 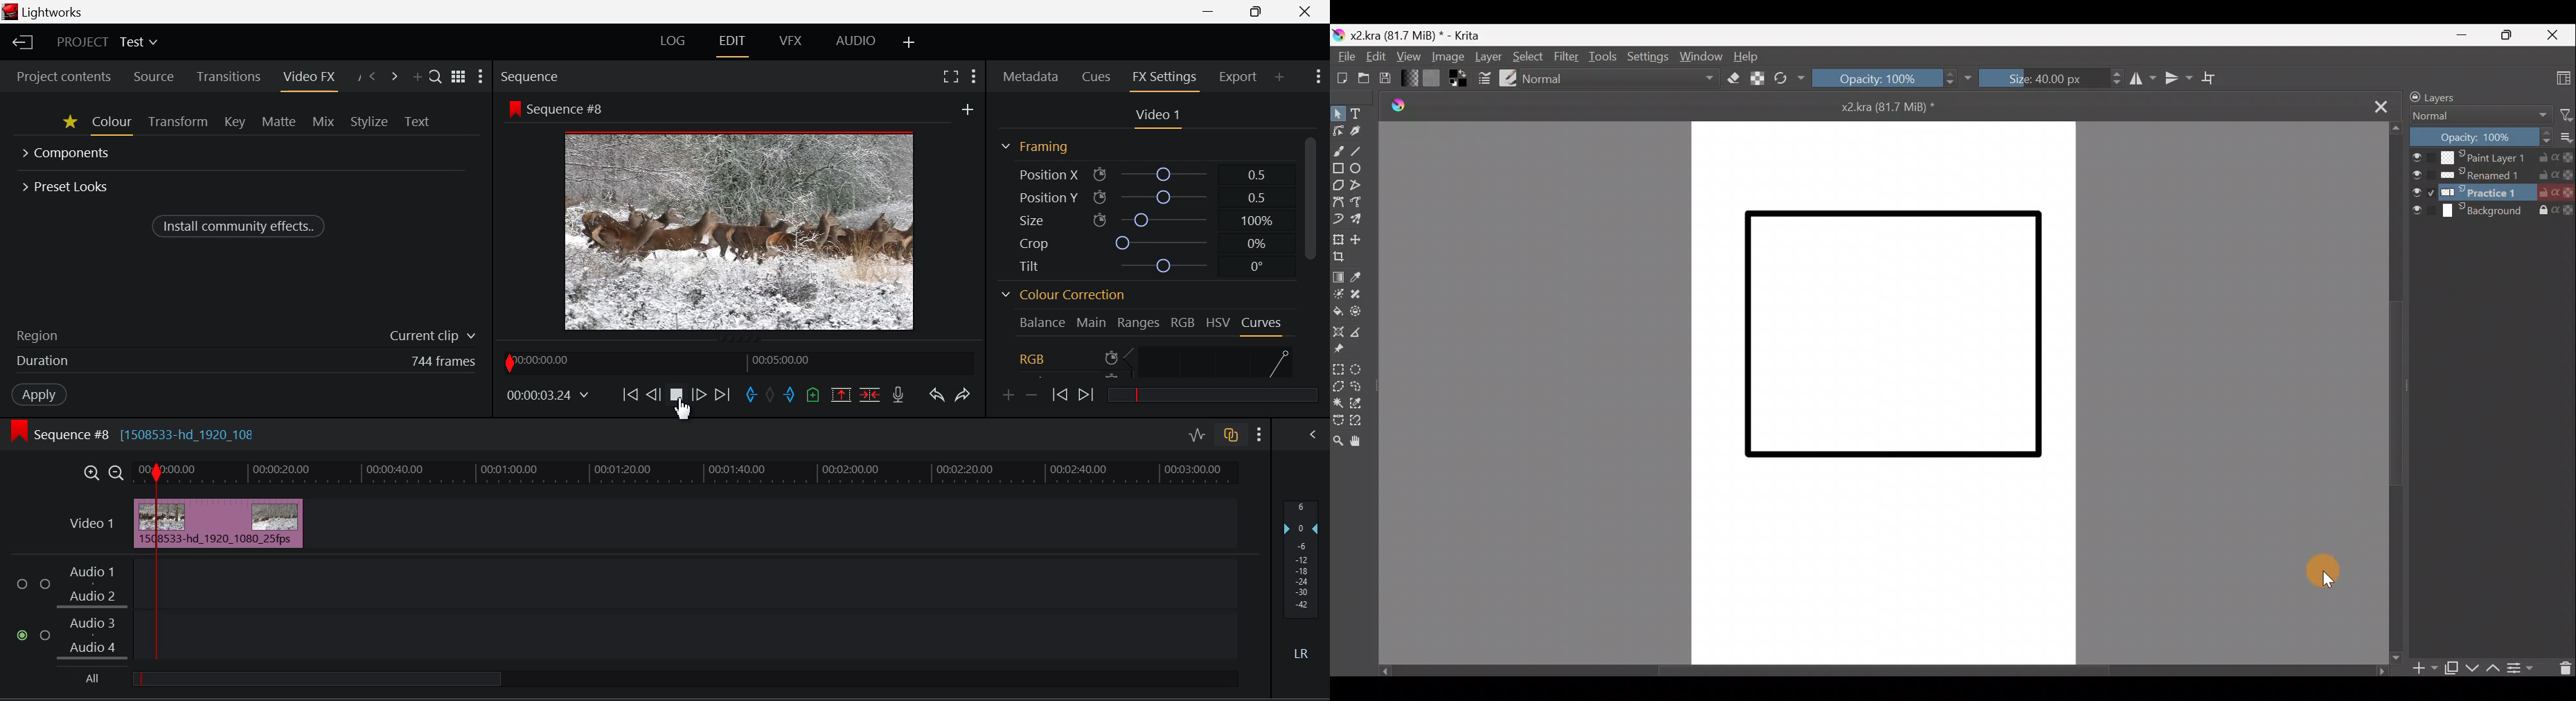 I want to click on Redo, so click(x=961, y=395).